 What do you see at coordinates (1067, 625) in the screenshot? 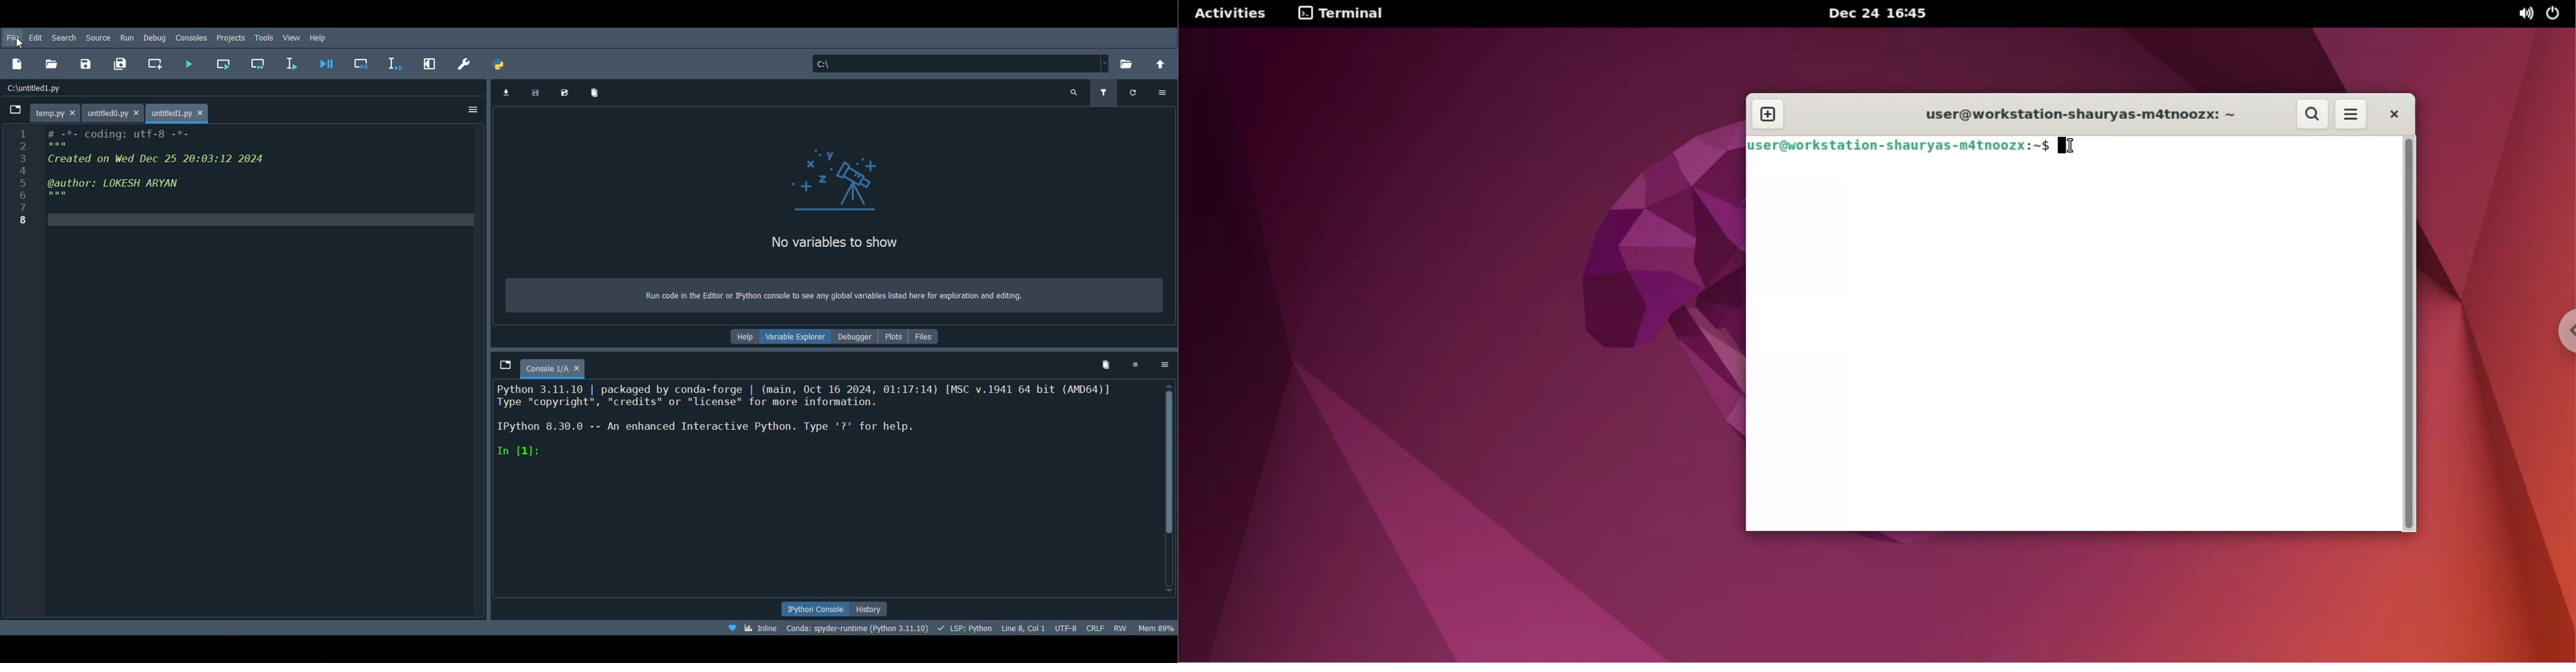
I see `Encoding` at bounding box center [1067, 625].